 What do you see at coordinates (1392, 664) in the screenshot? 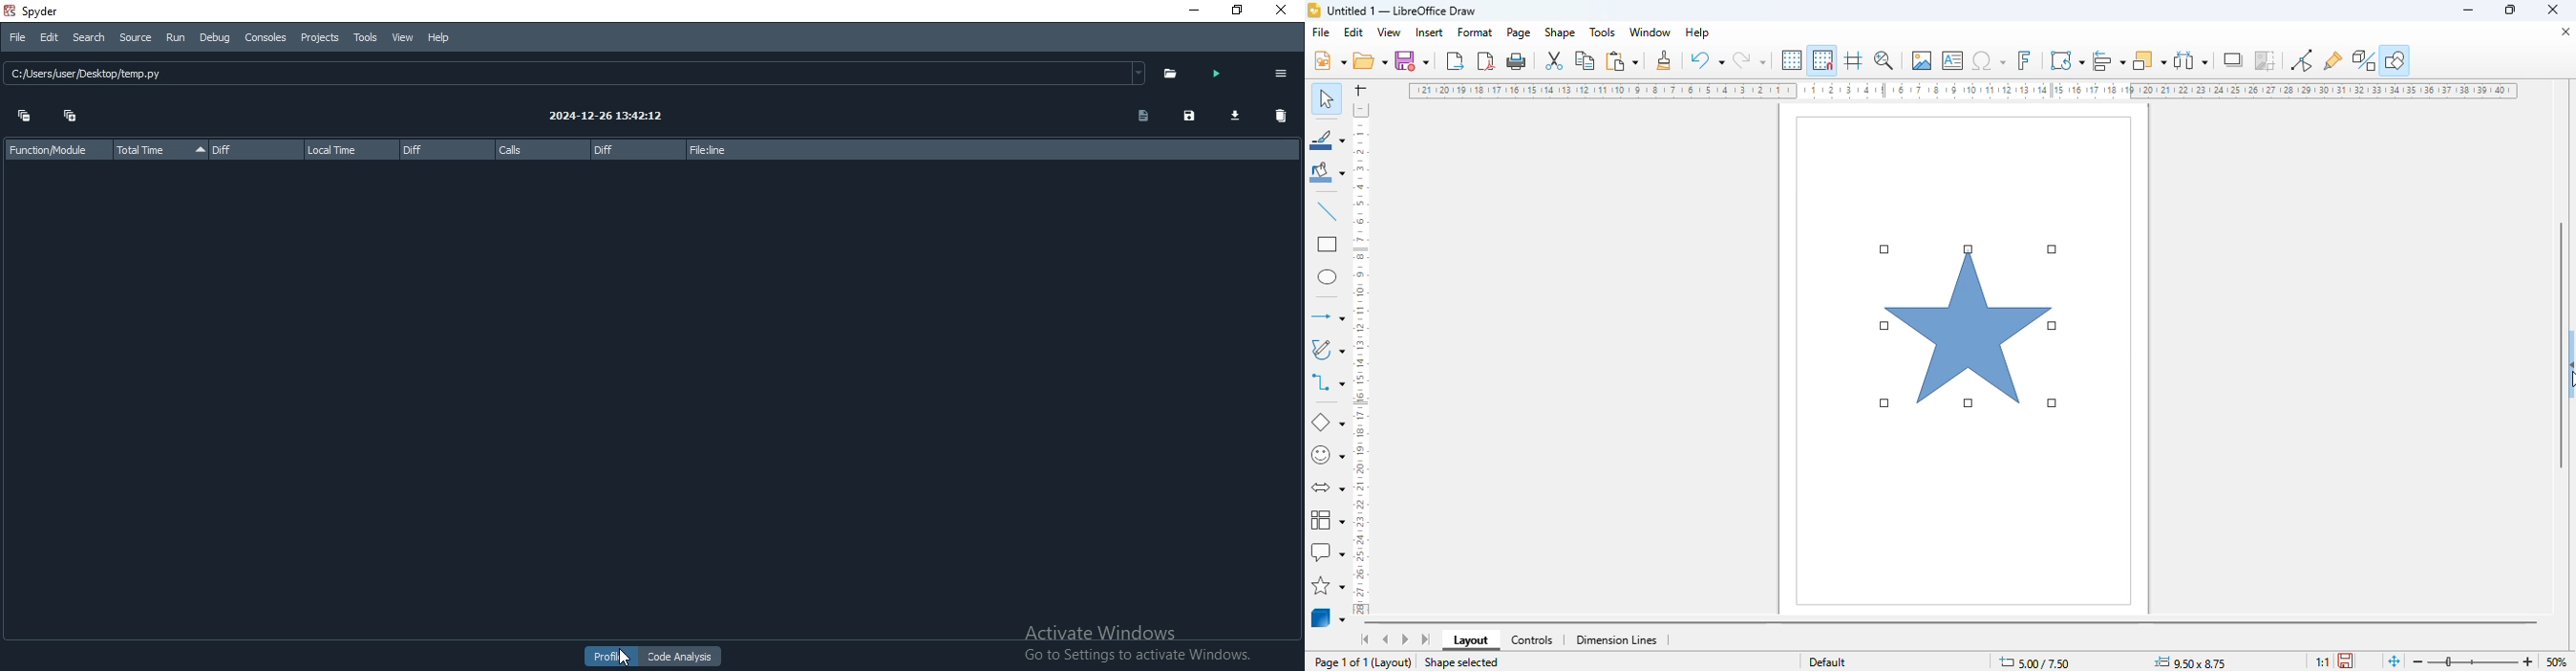
I see `(Layout)` at bounding box center [1392, 664].